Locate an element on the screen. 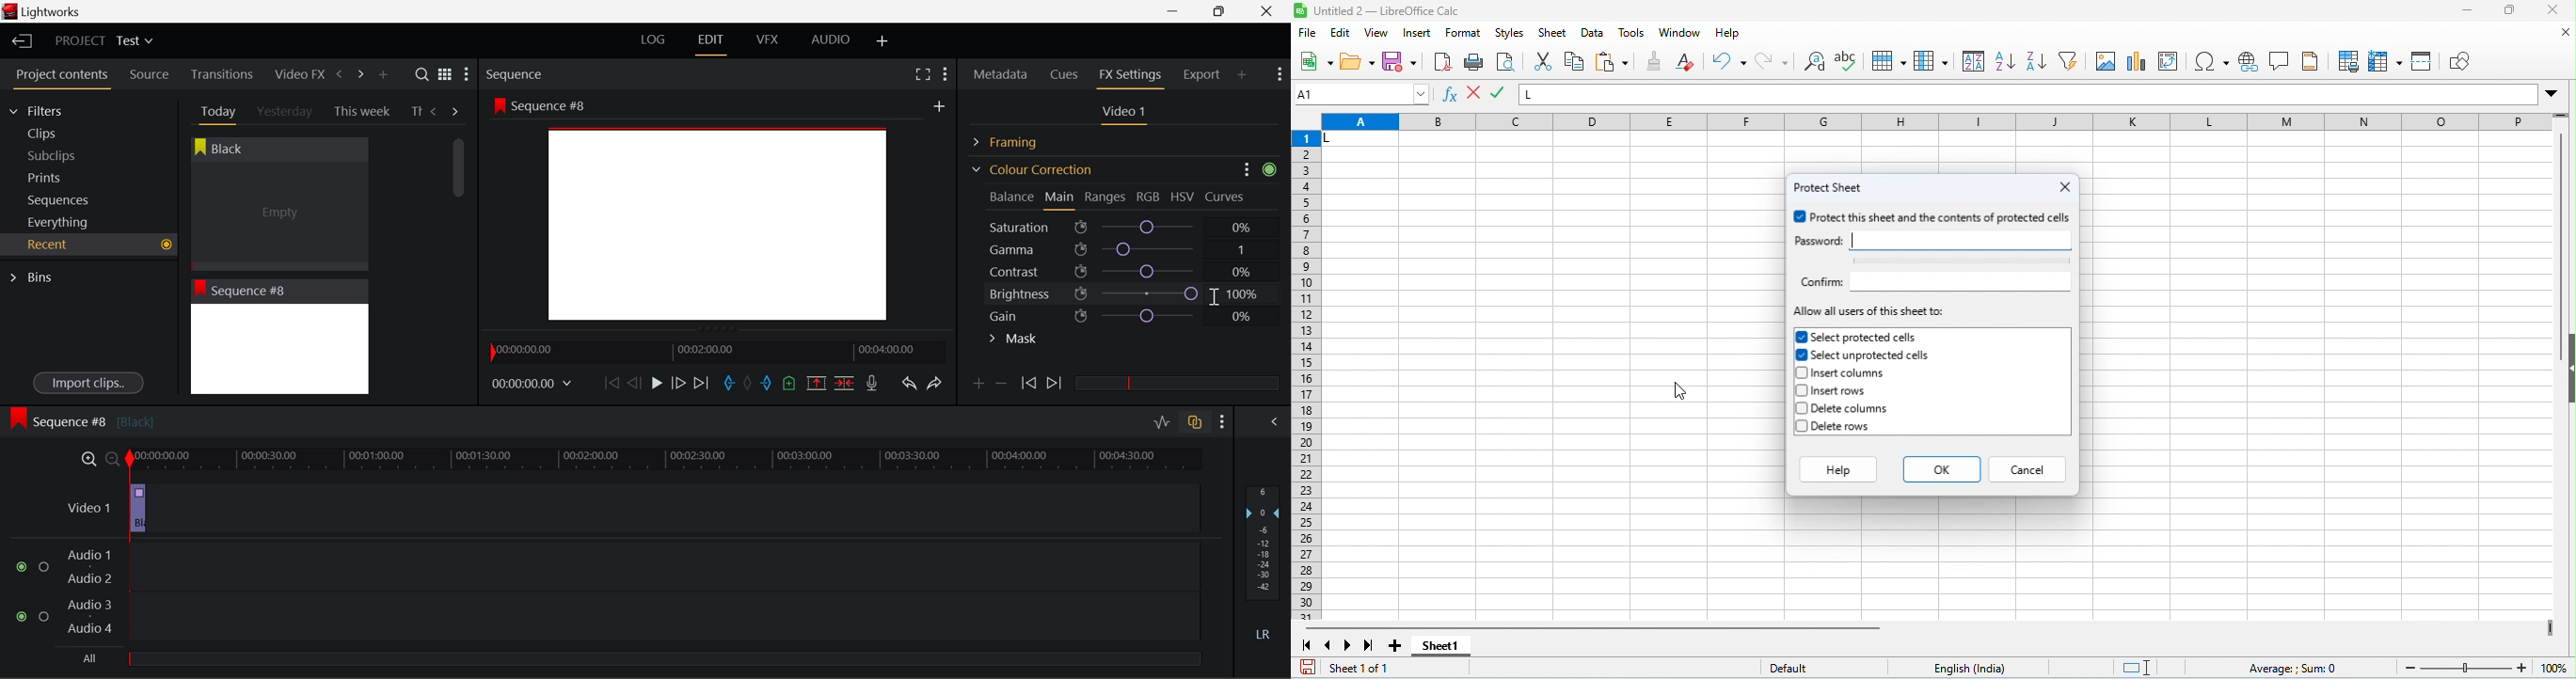 The width and height of the screenshot is (2576, 700). Export Panel is located at coordinates (1204, 74).